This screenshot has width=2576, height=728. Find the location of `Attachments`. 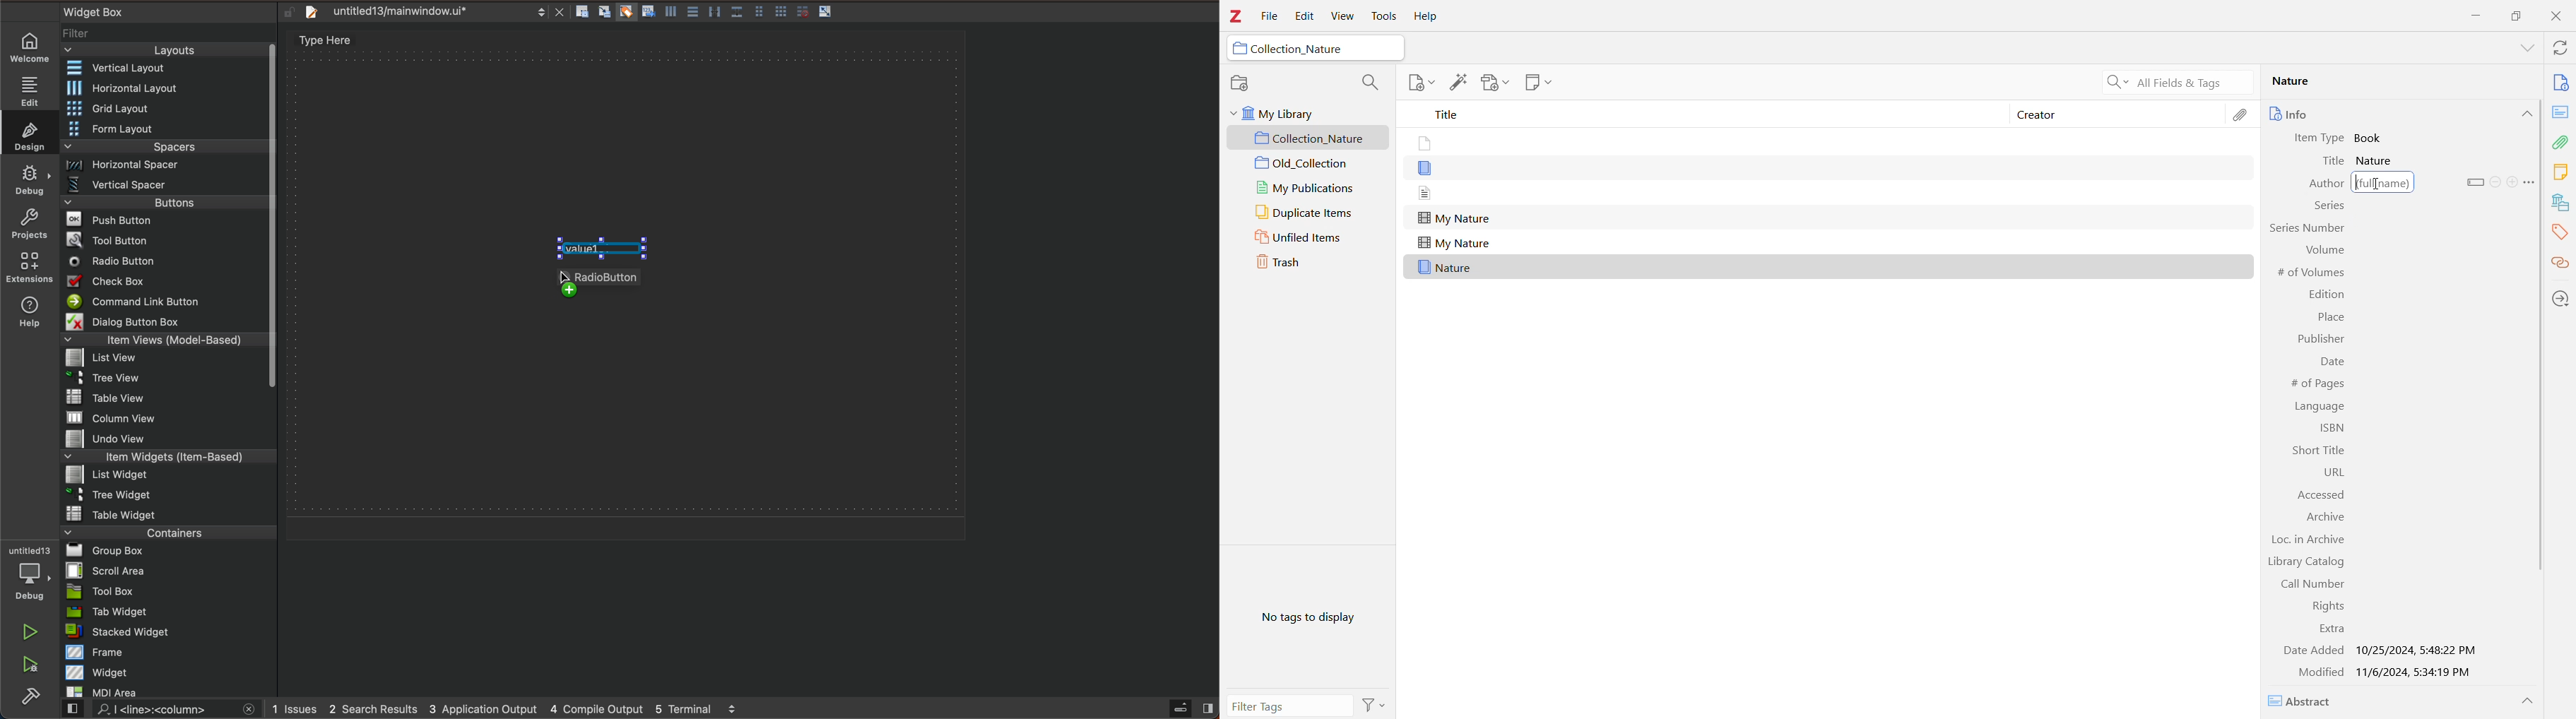

Attachments is located at coordinates (2560, 142).